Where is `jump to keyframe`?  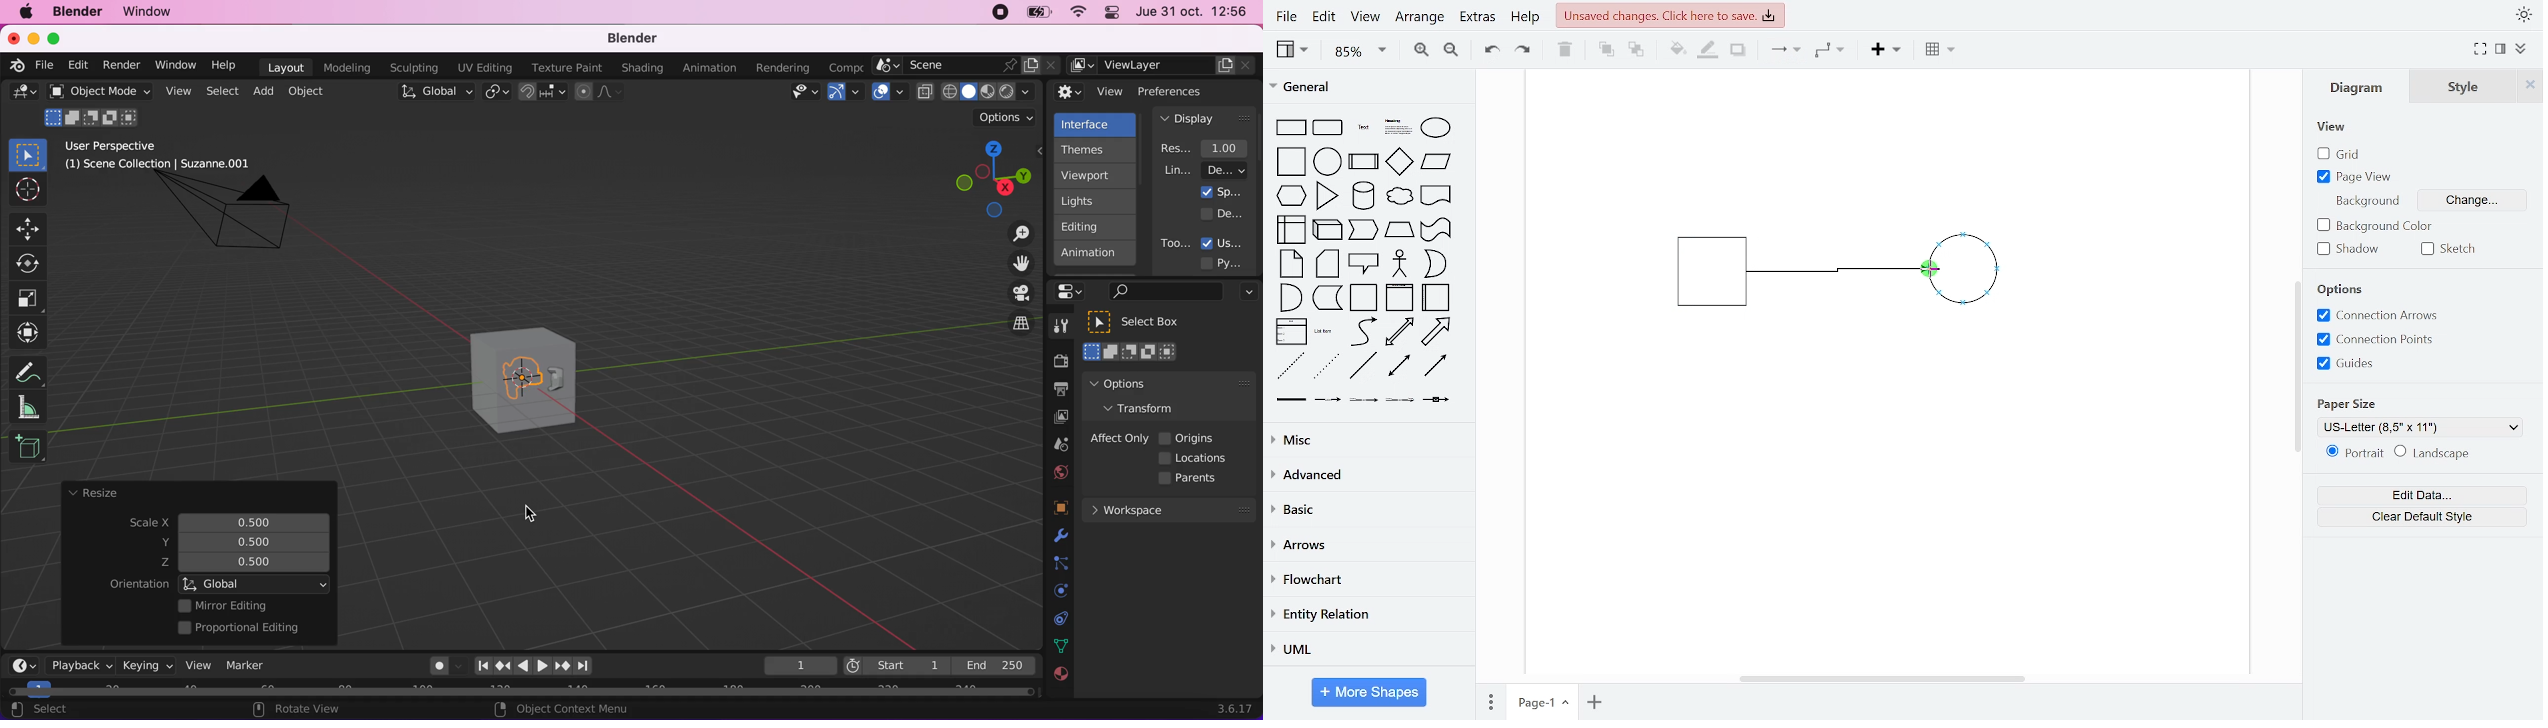 jump to keyframe is located at coordinates (503, 666).